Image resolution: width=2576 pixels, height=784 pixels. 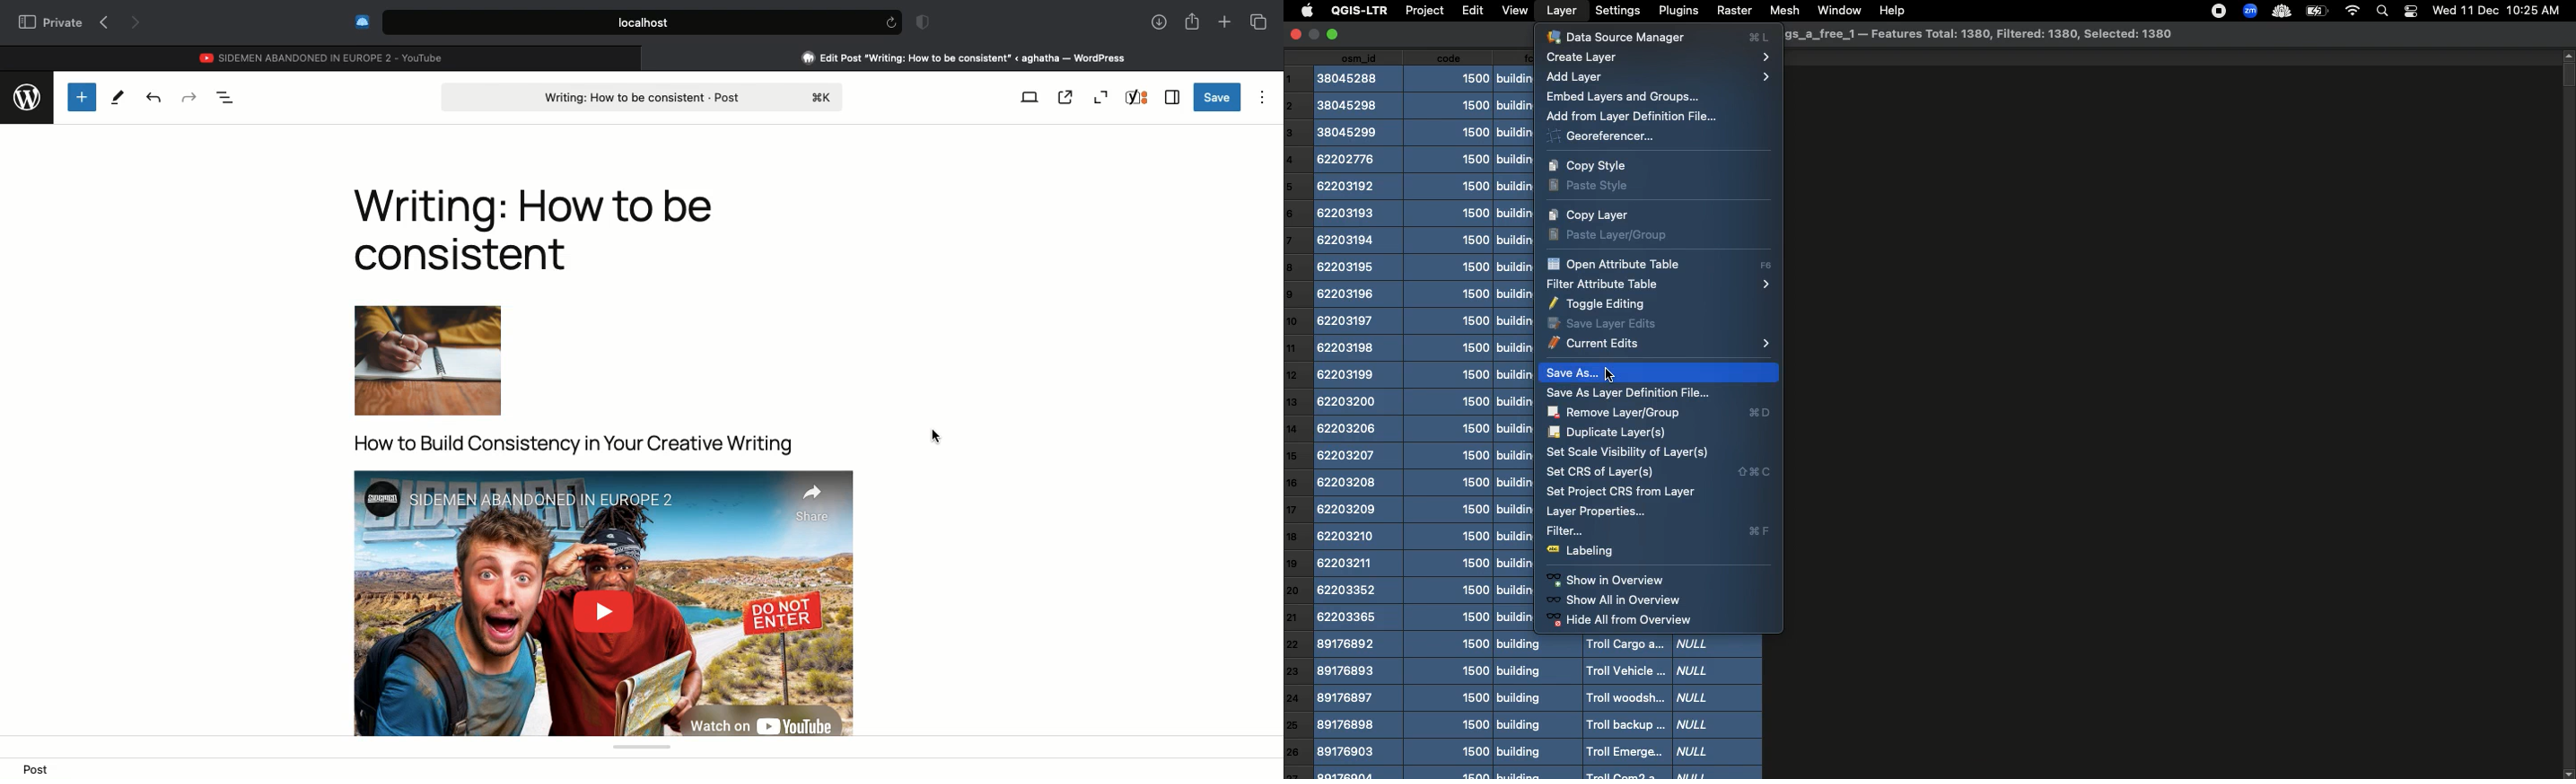 I want to click on Charge, so click(x=2316, y=12).